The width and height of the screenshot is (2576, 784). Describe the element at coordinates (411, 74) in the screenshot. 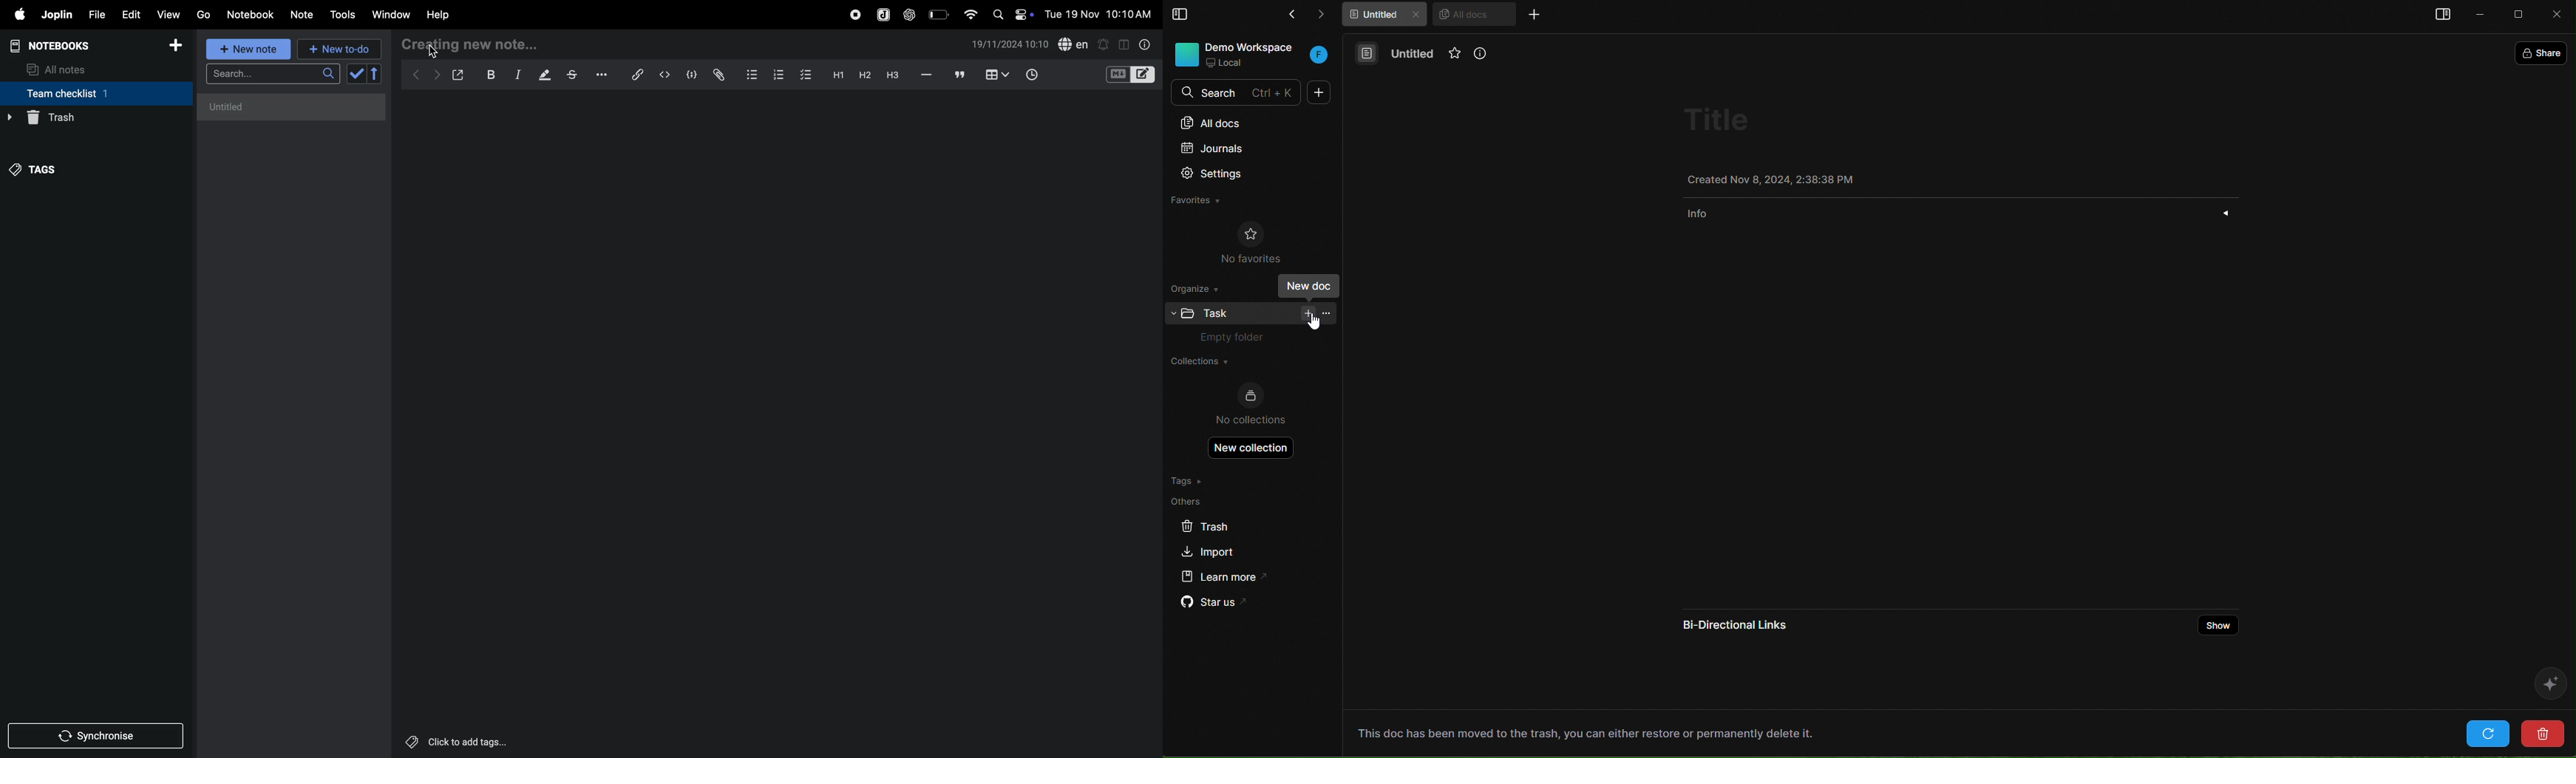

I see `backward` at that location.